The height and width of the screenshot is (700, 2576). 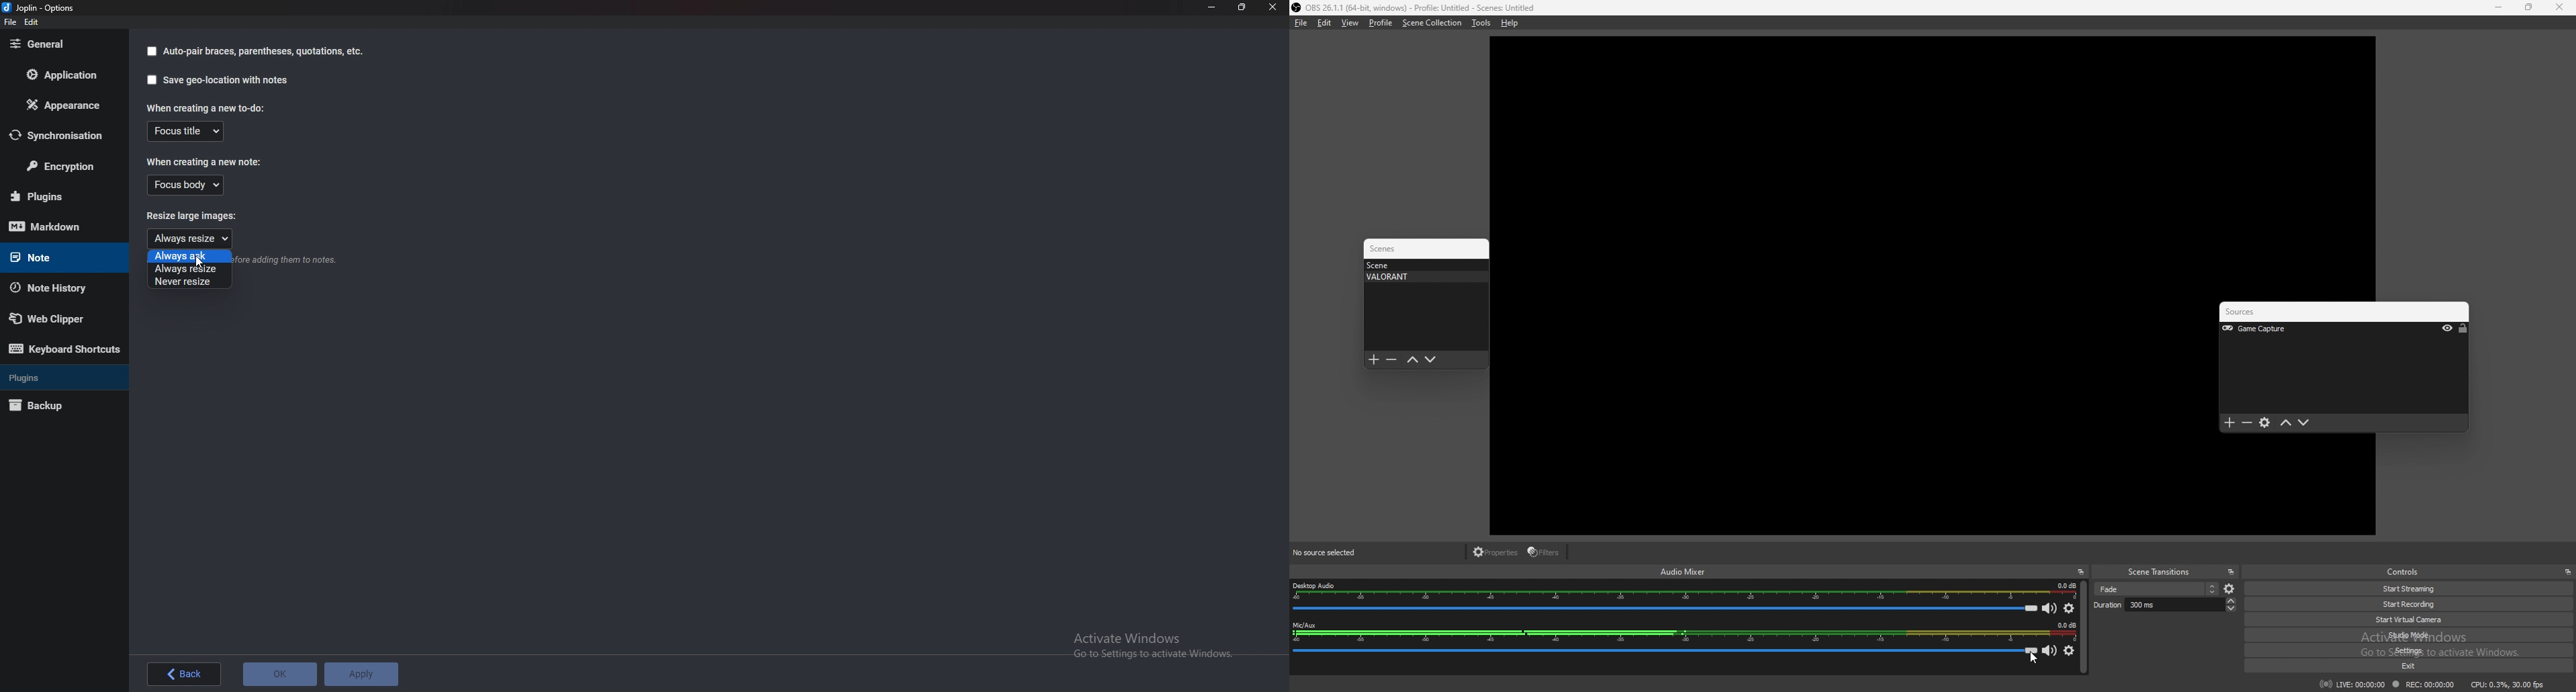 I want to click on pop out, so click(x=2081, y=572).